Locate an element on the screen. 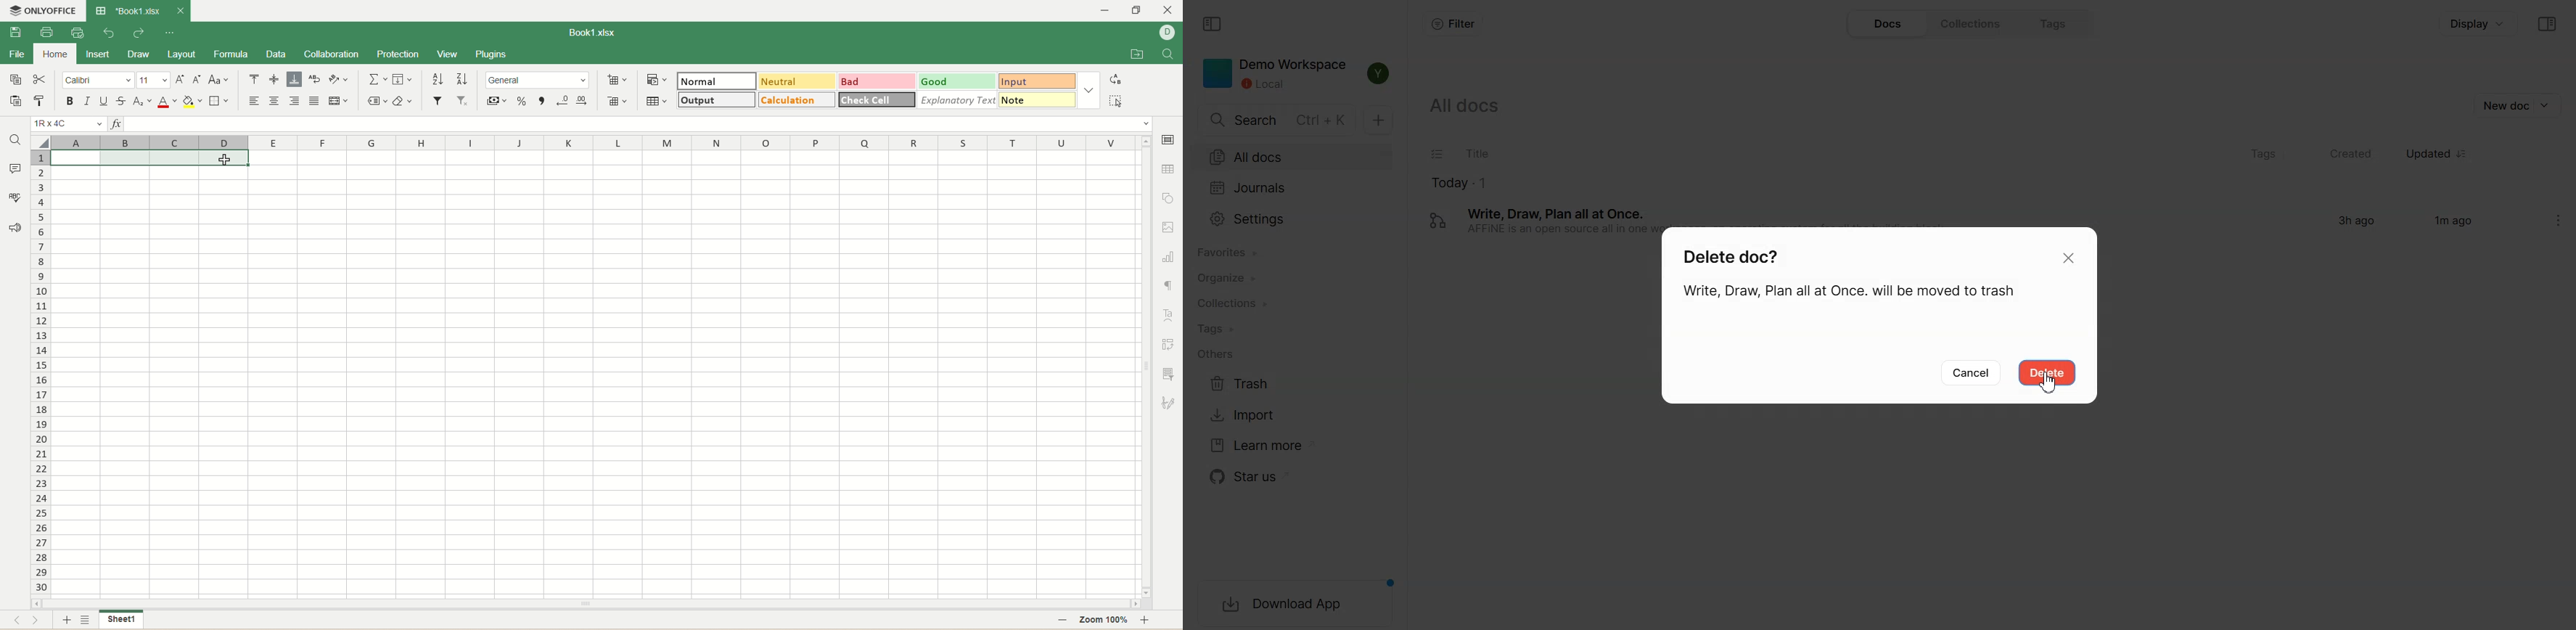  vertical scroll bar is located at coordinates (1145, 366).